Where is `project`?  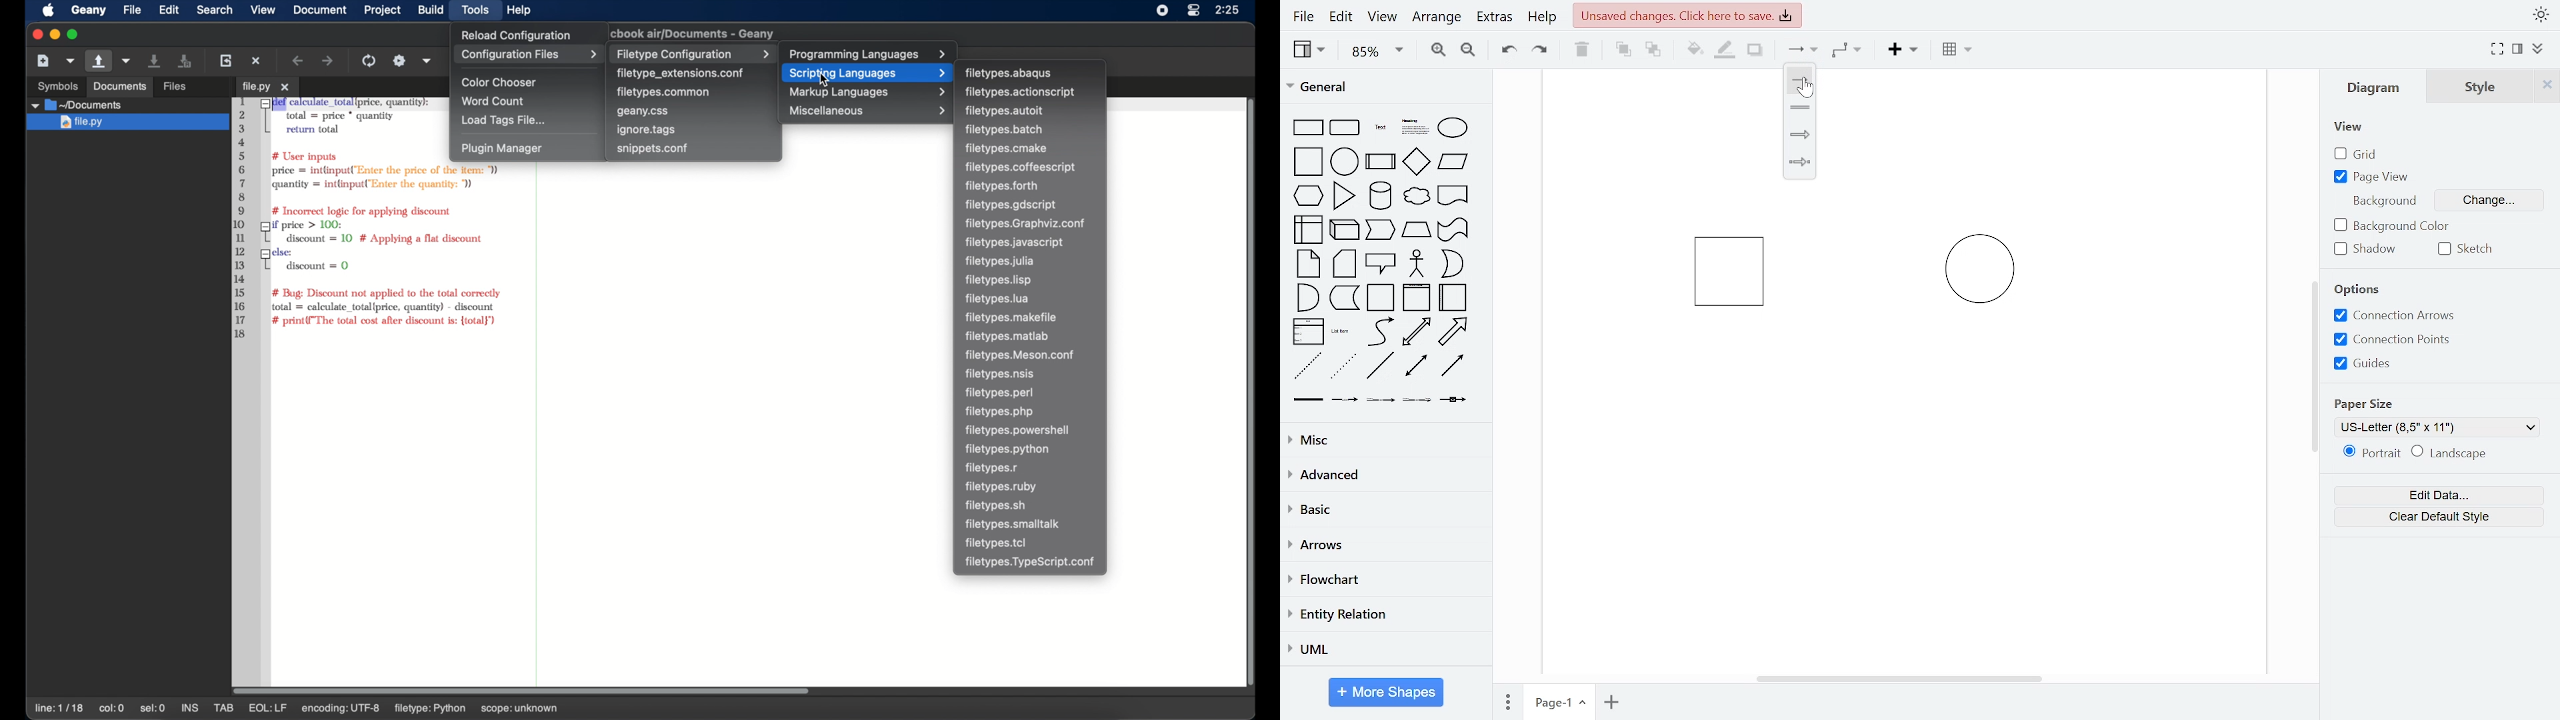
project is located at coordinates (383, 10).